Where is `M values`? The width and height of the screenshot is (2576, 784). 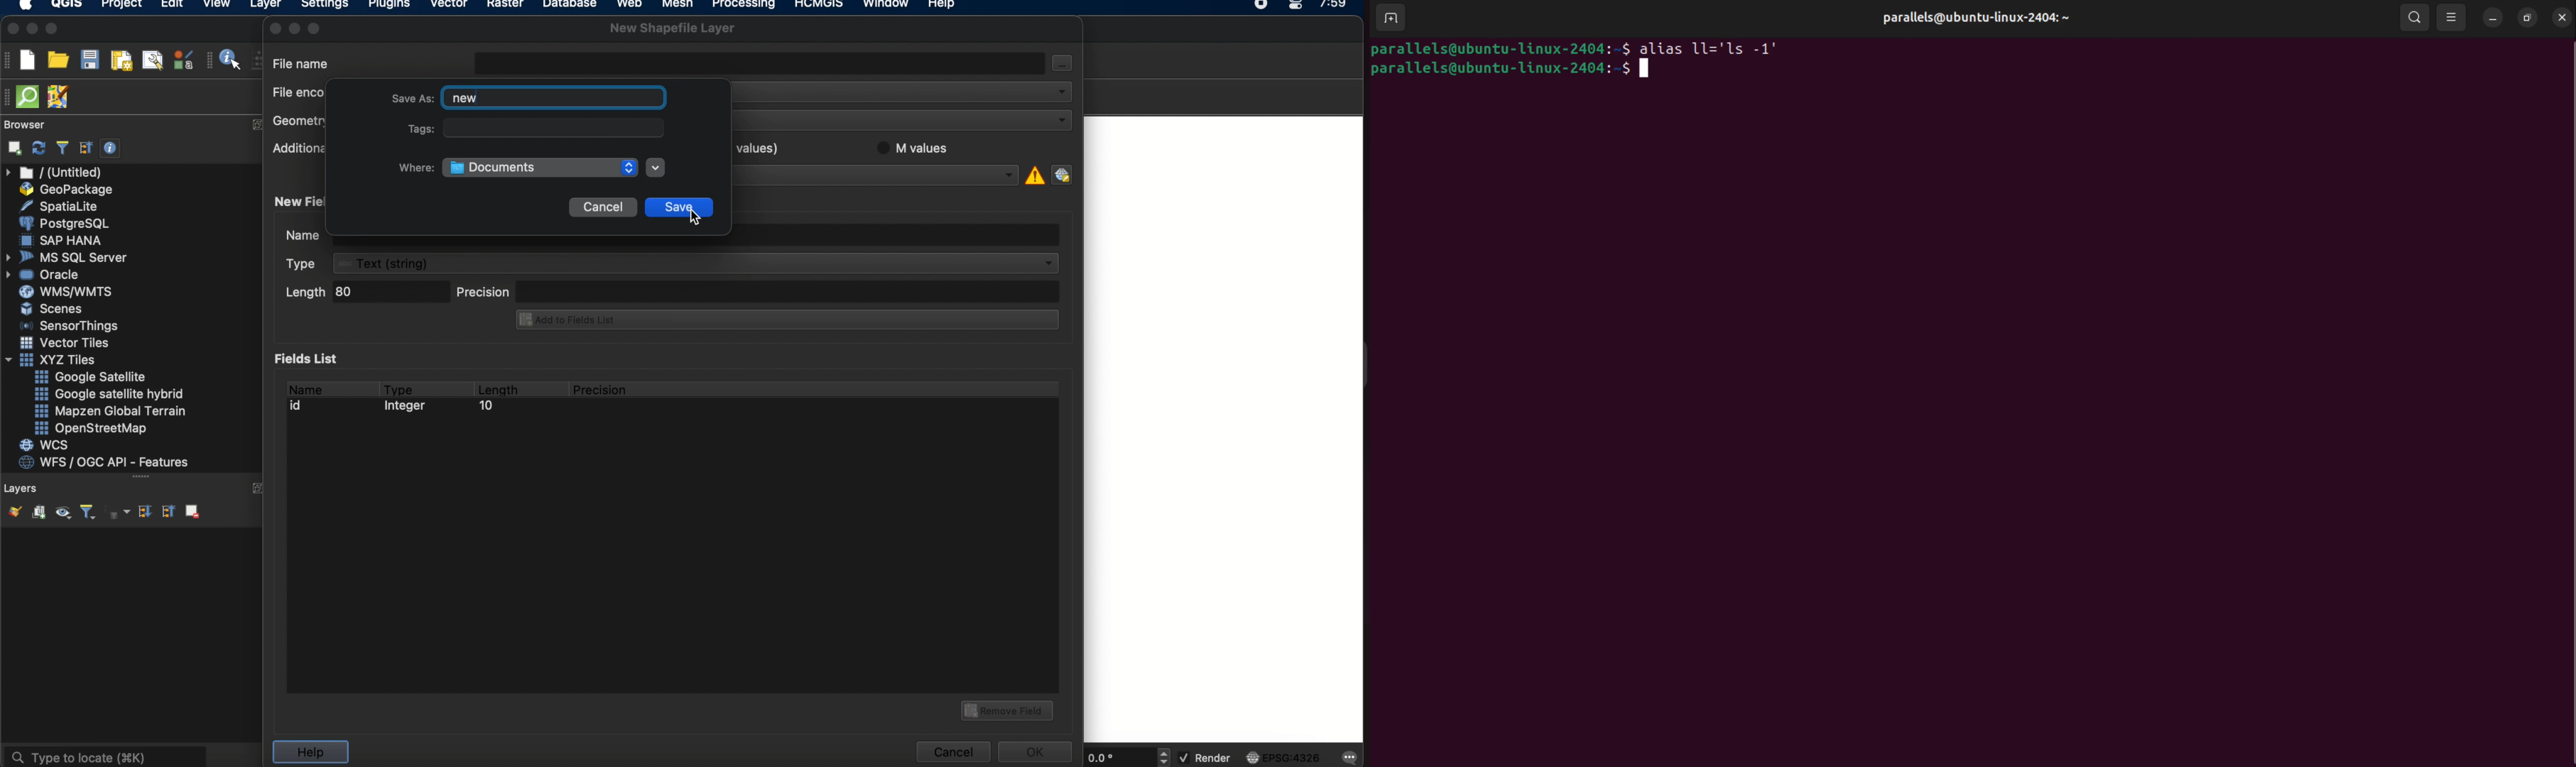
M values is located at coordinates (920, 147).